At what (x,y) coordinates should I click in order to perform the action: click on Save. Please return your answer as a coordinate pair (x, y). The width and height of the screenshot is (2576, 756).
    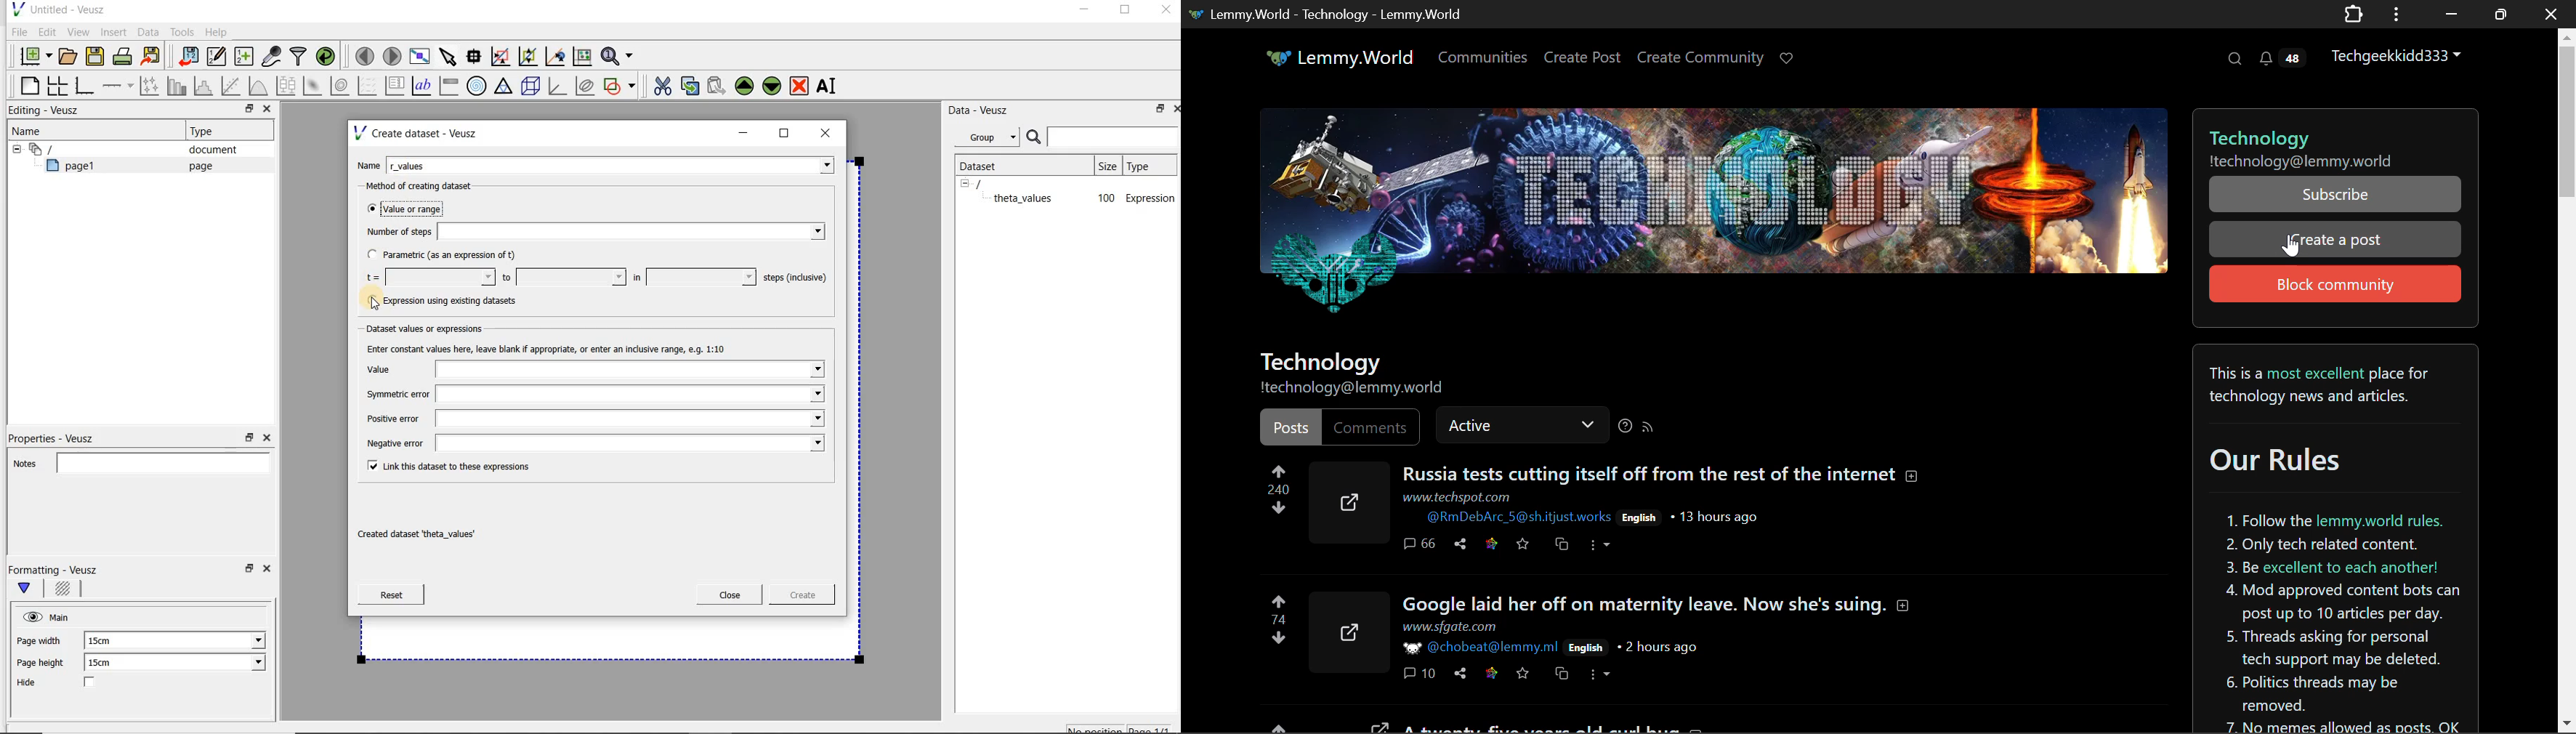
    Looking at the image, I should click on (1522, 541).